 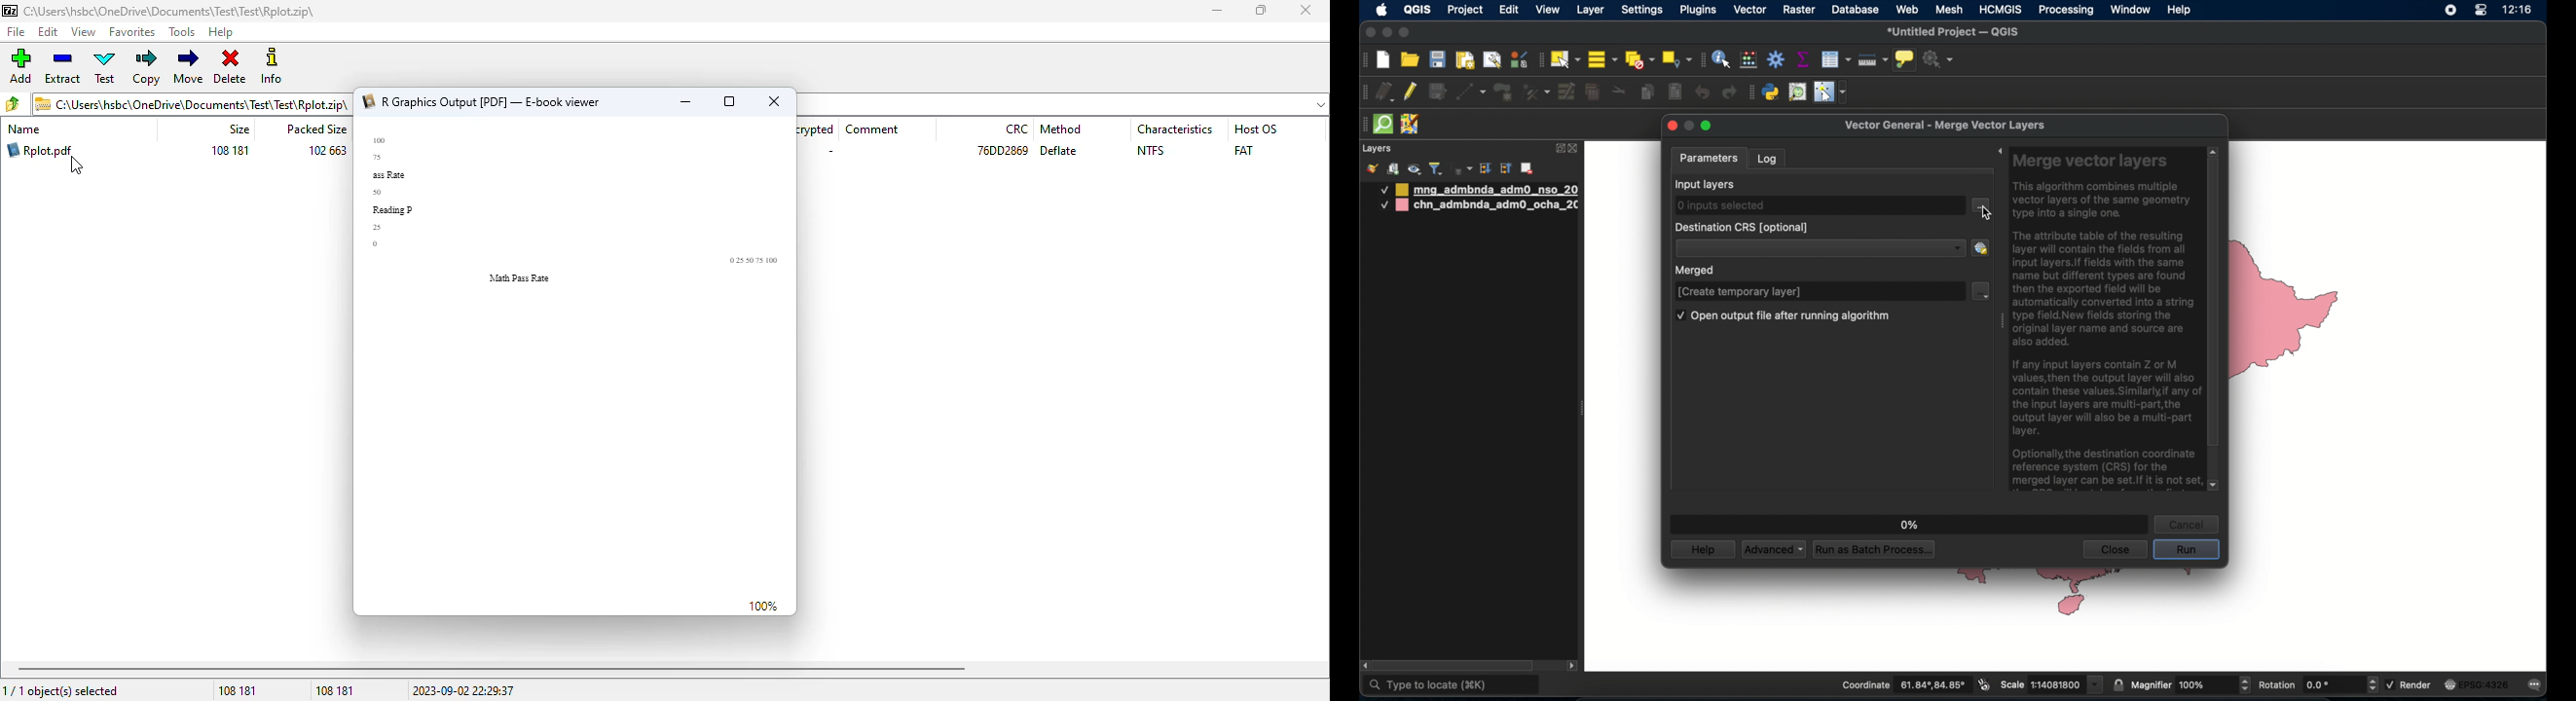 What do you see at coordinates (1261, 10) in the screenshot?
I see `maximize` at bounding box center [1261, 10].